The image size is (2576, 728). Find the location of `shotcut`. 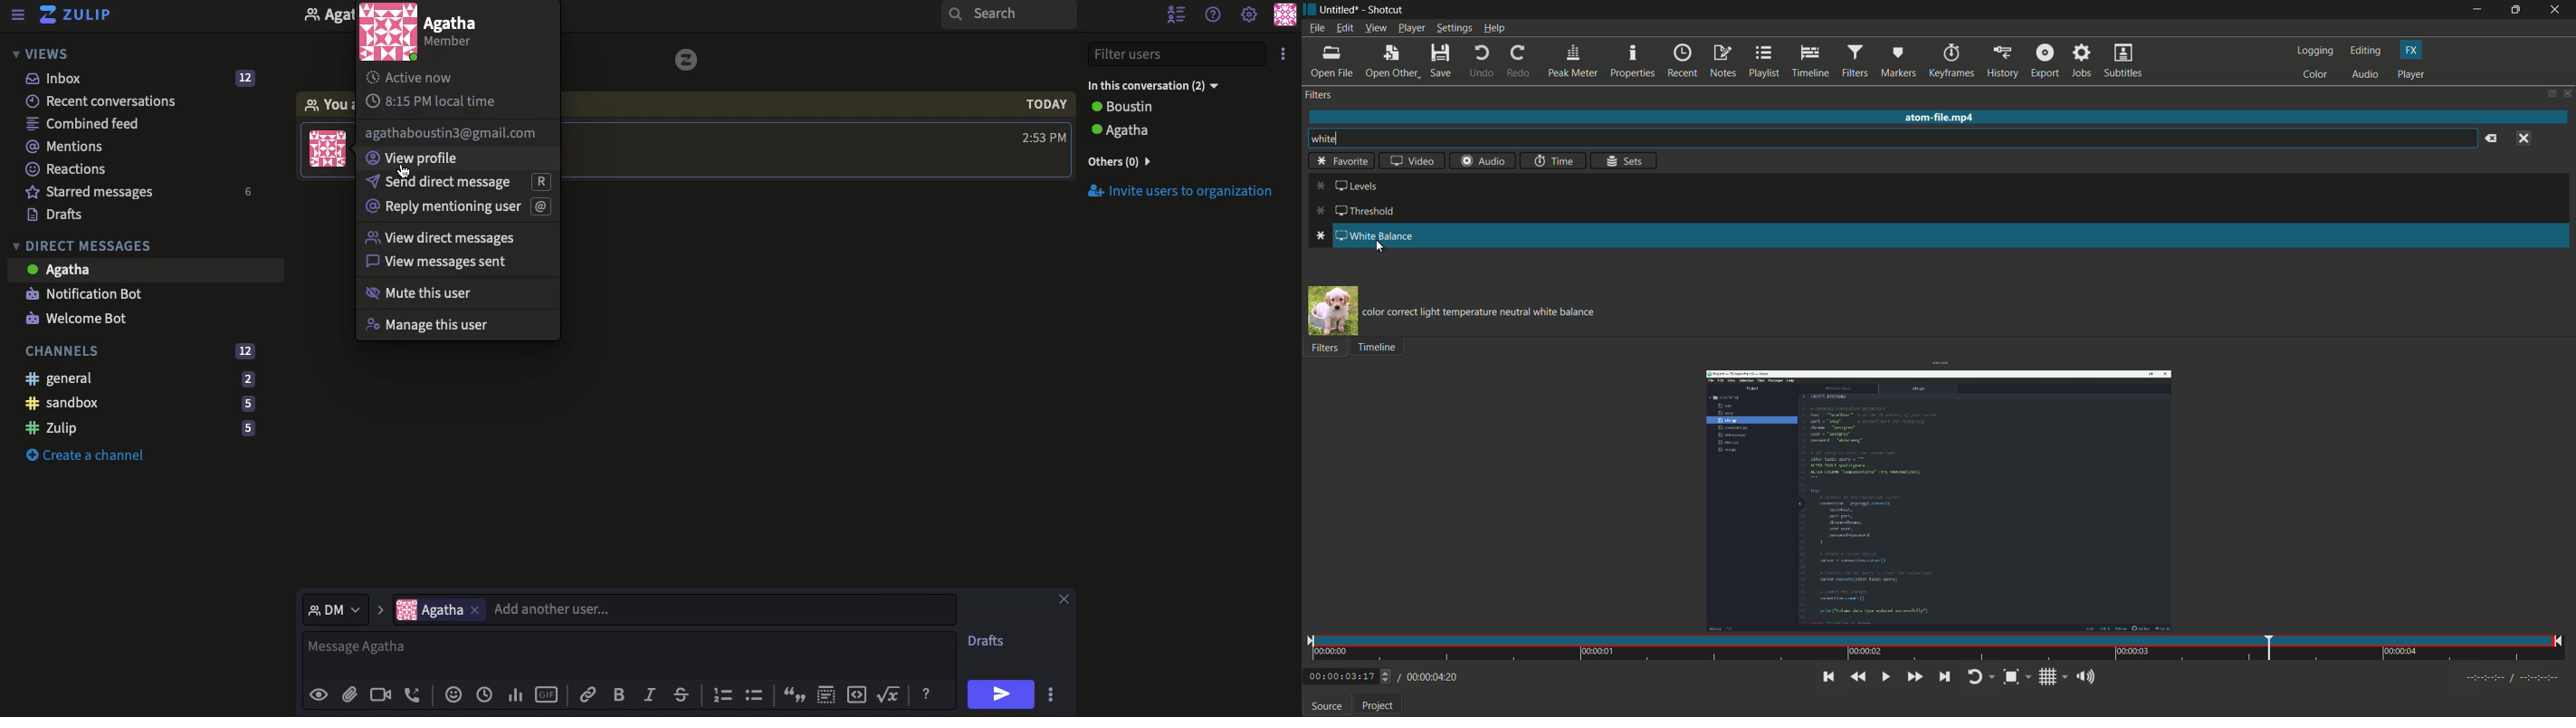

shotcut is located at coordinates (1387, 10).